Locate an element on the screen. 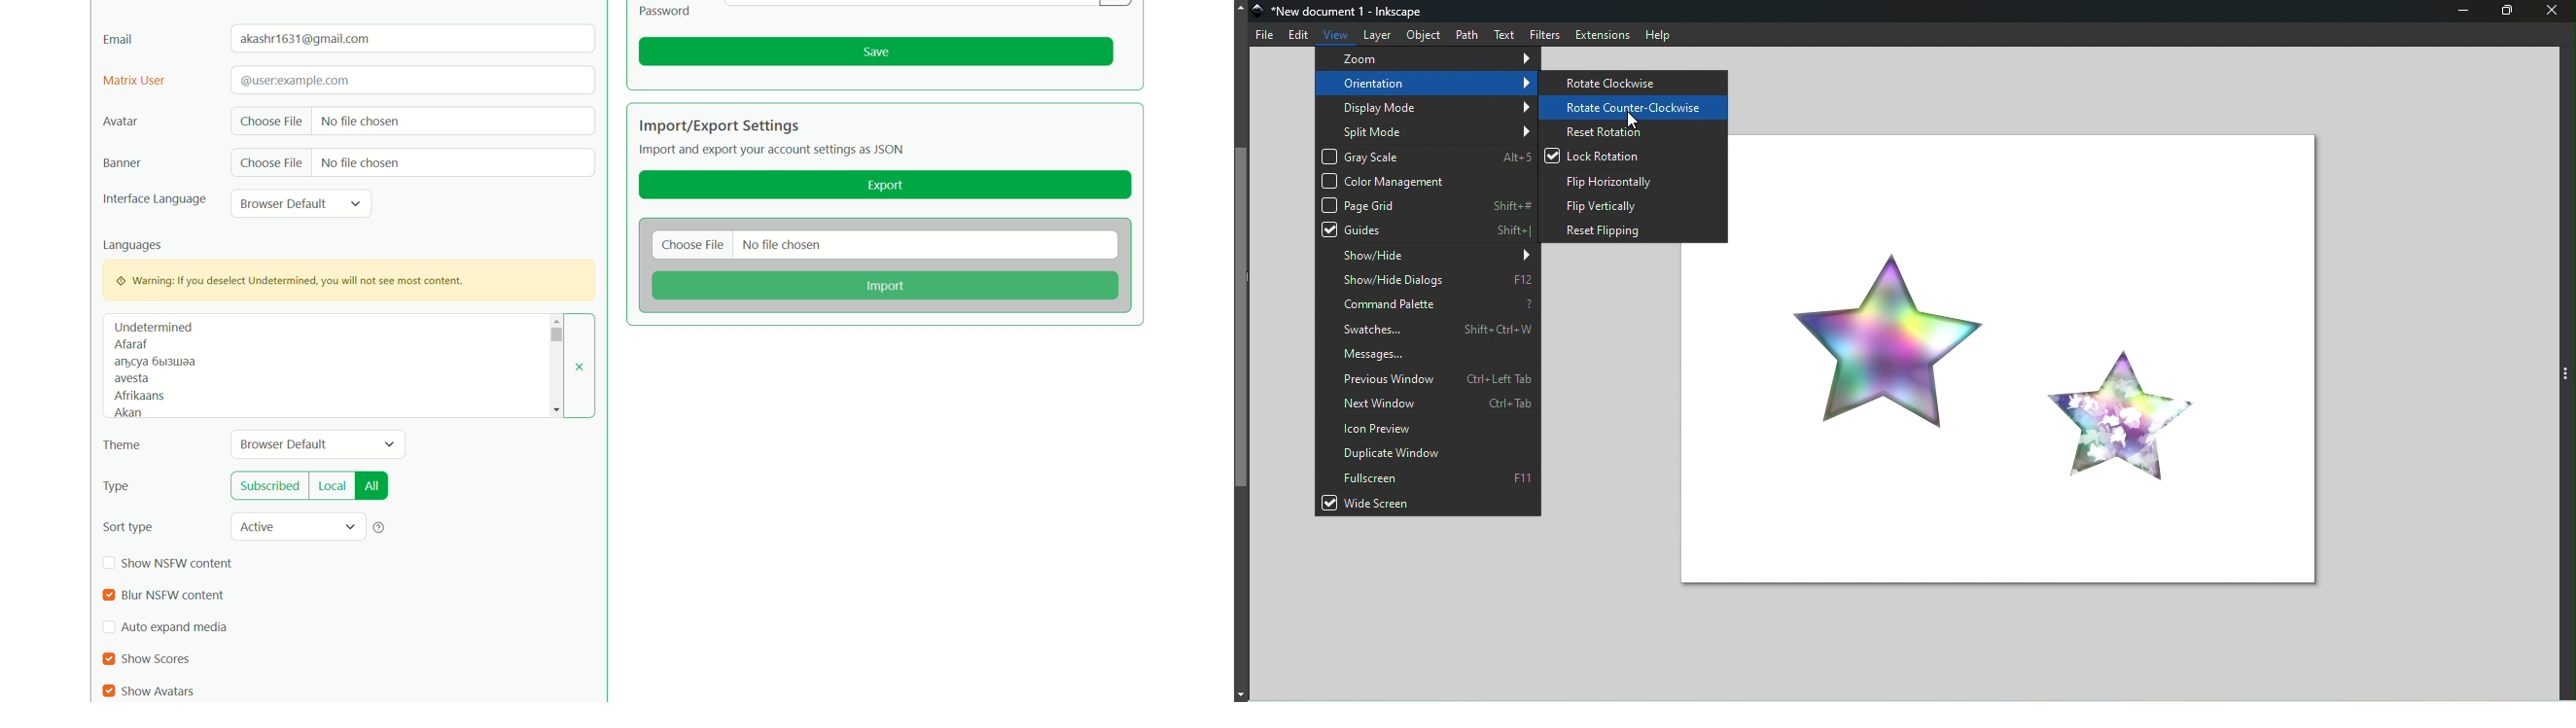  Minimize is located at coordinates (2466, 13).